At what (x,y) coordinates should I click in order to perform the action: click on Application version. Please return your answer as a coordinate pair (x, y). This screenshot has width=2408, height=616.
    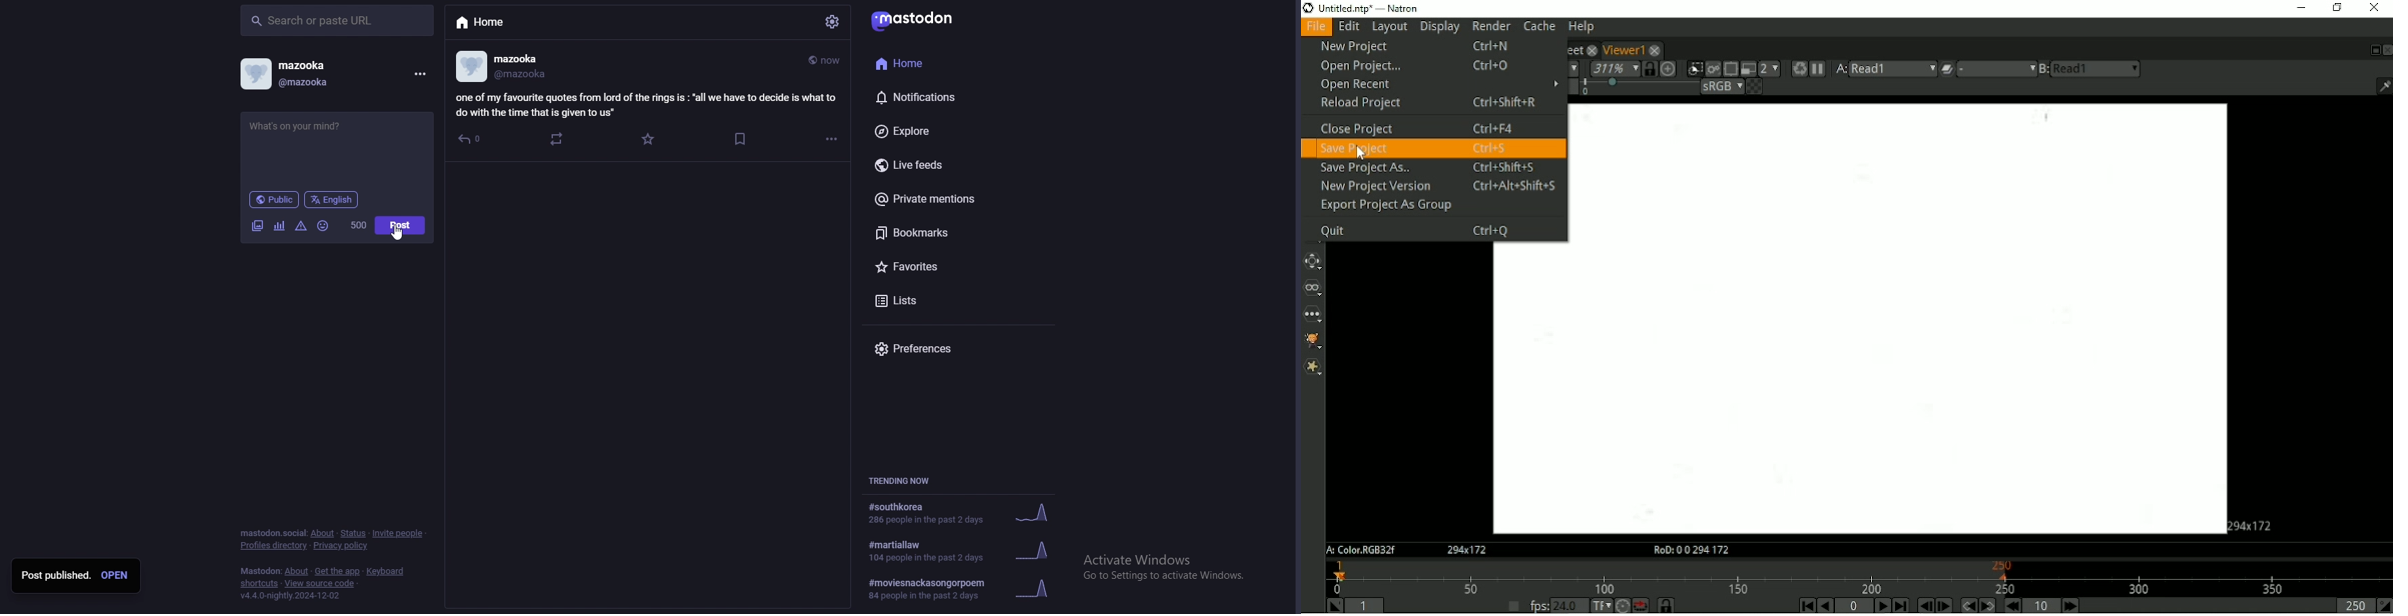
    Looking at the image, I should click on (298, 599).